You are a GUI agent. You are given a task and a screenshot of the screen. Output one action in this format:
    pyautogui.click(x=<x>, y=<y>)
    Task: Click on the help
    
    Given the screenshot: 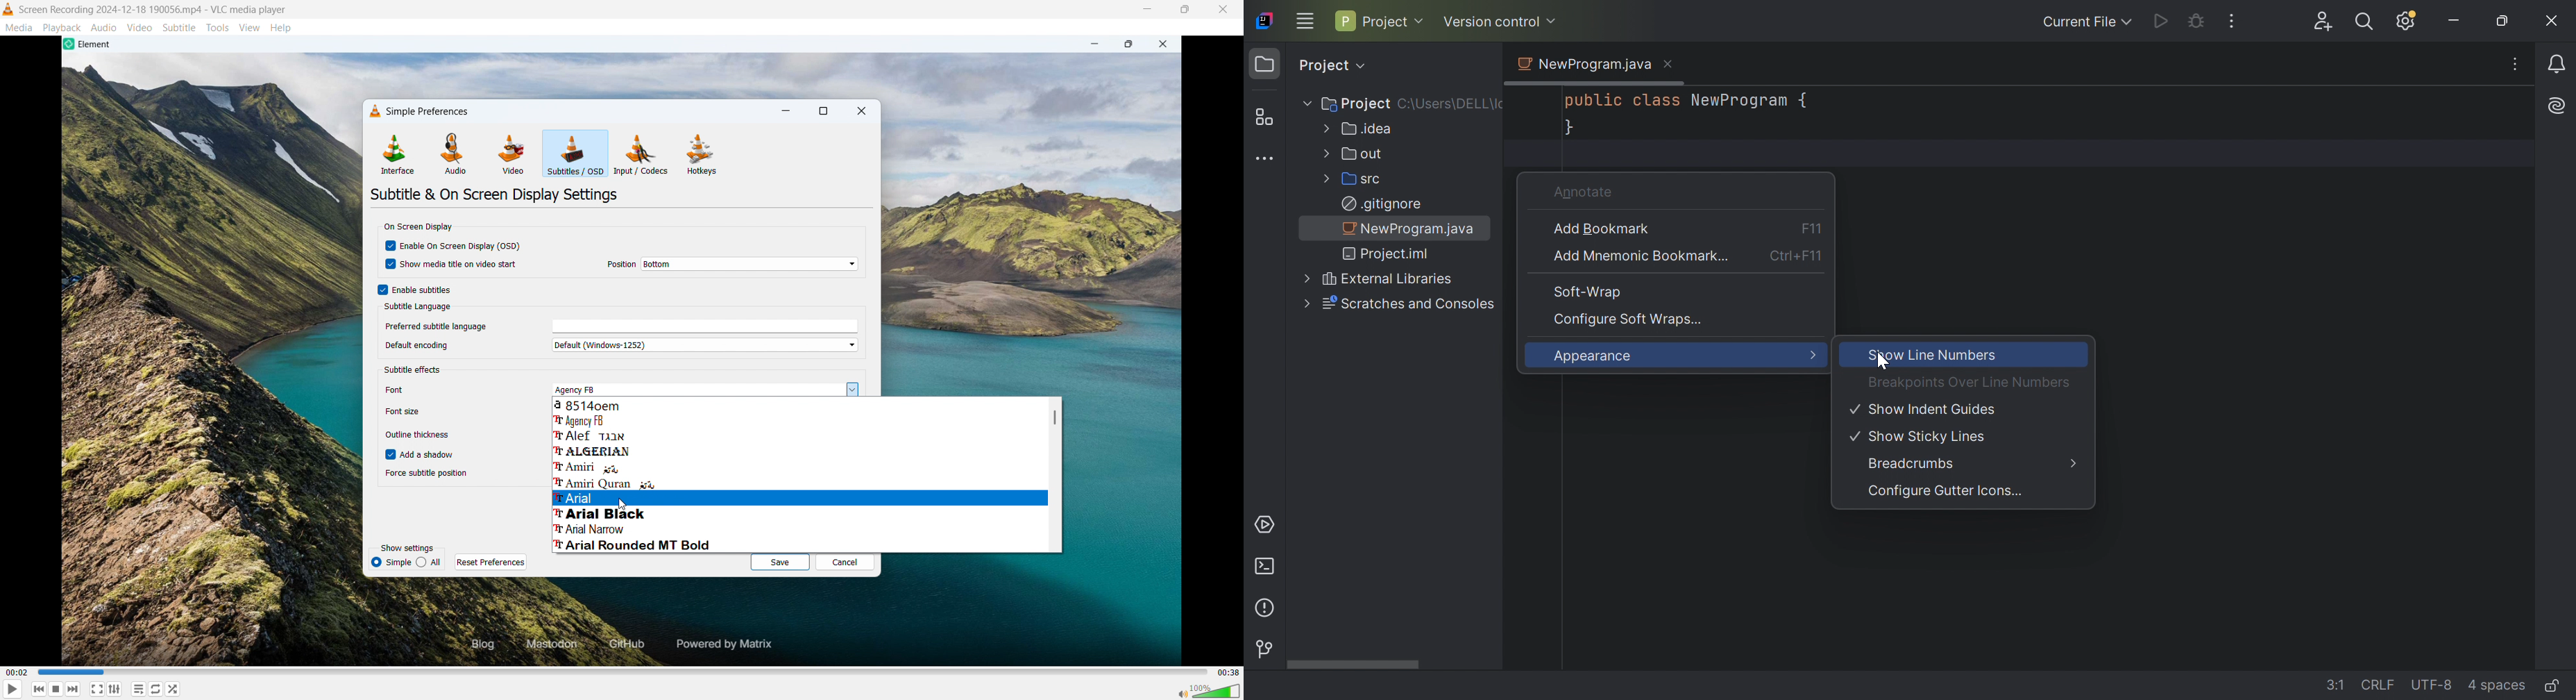 What is the action you would take?
    pyautogui.click(x=281, y=29)
    